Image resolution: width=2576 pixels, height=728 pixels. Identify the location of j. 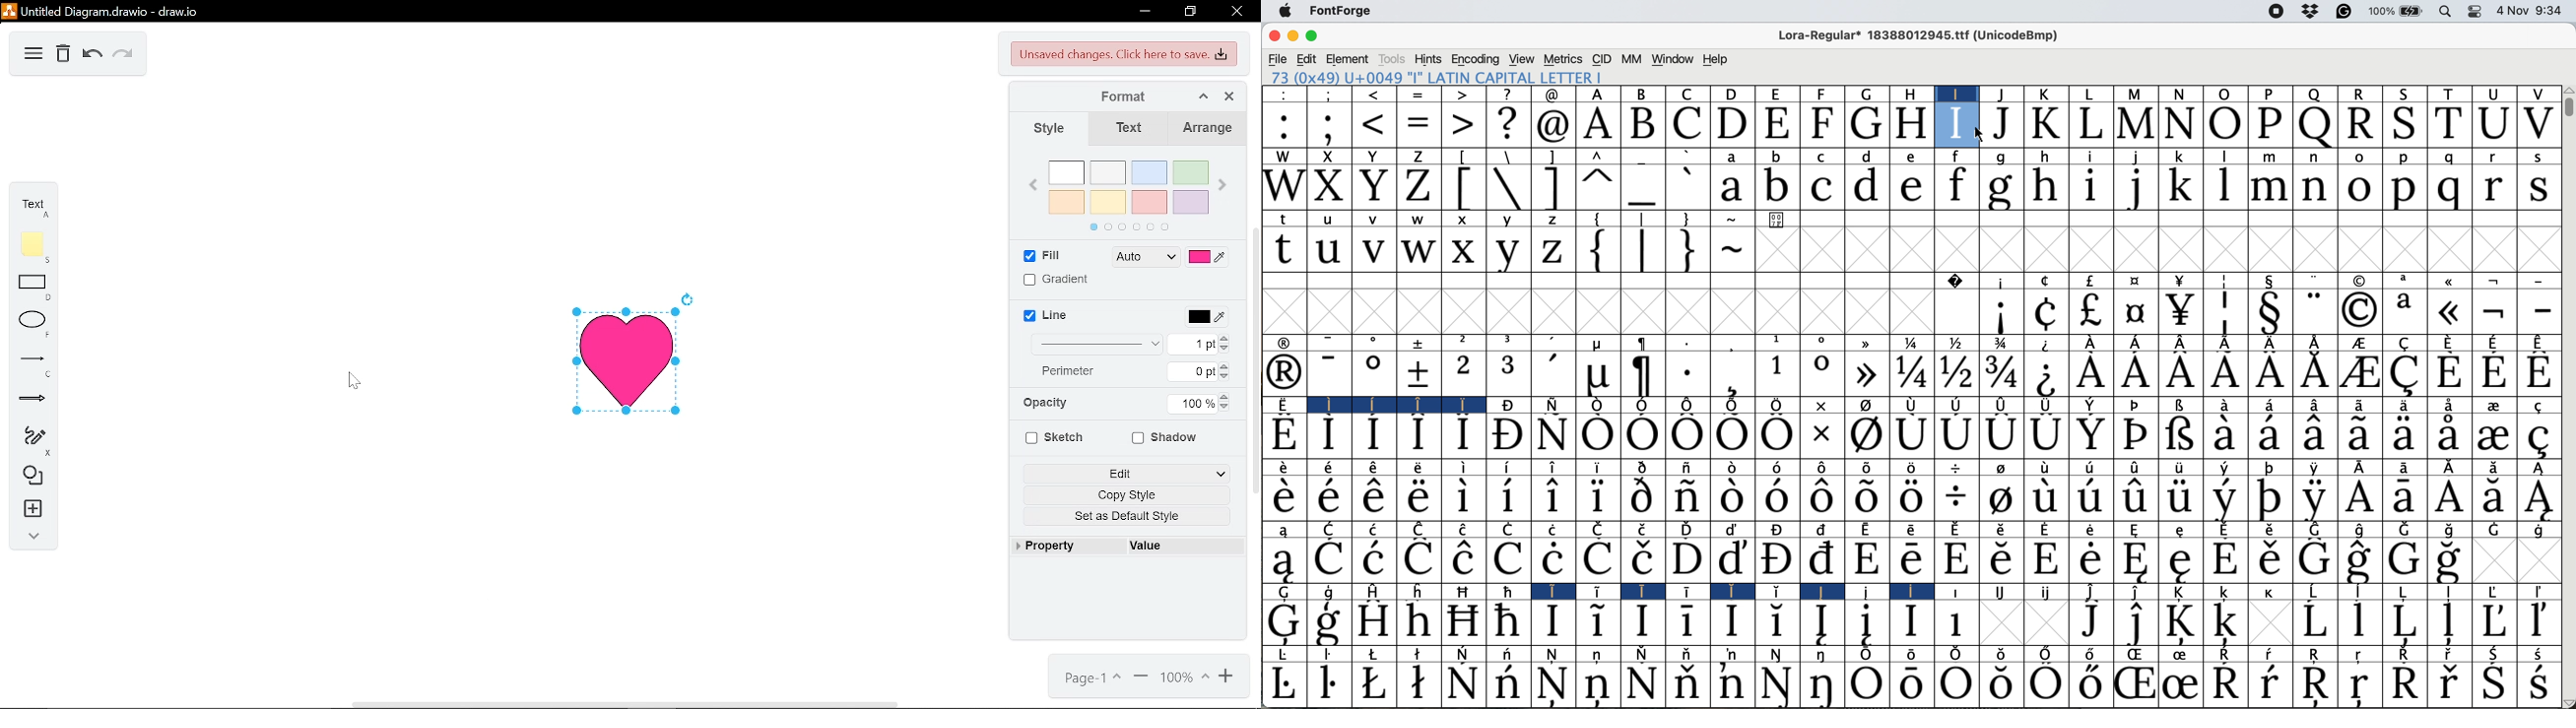
(2137, 157).